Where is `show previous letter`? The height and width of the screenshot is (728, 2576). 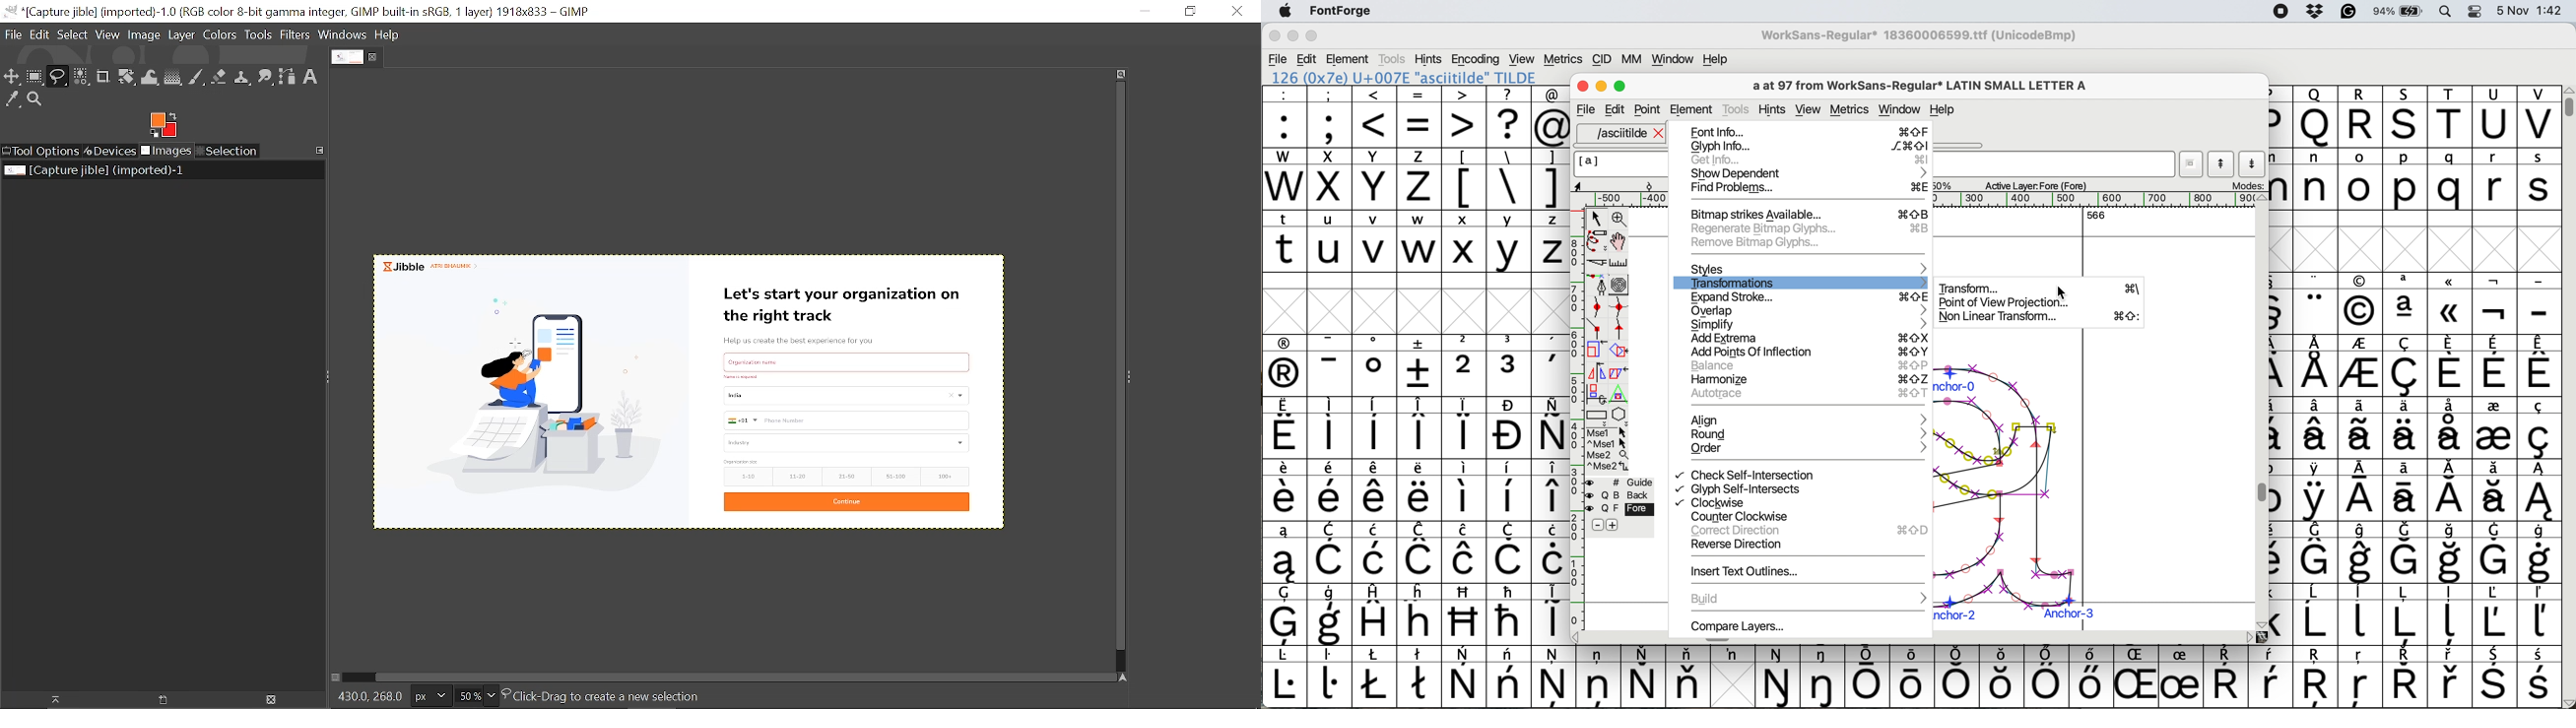
show previous letter is located at coordinates (2222, 164).